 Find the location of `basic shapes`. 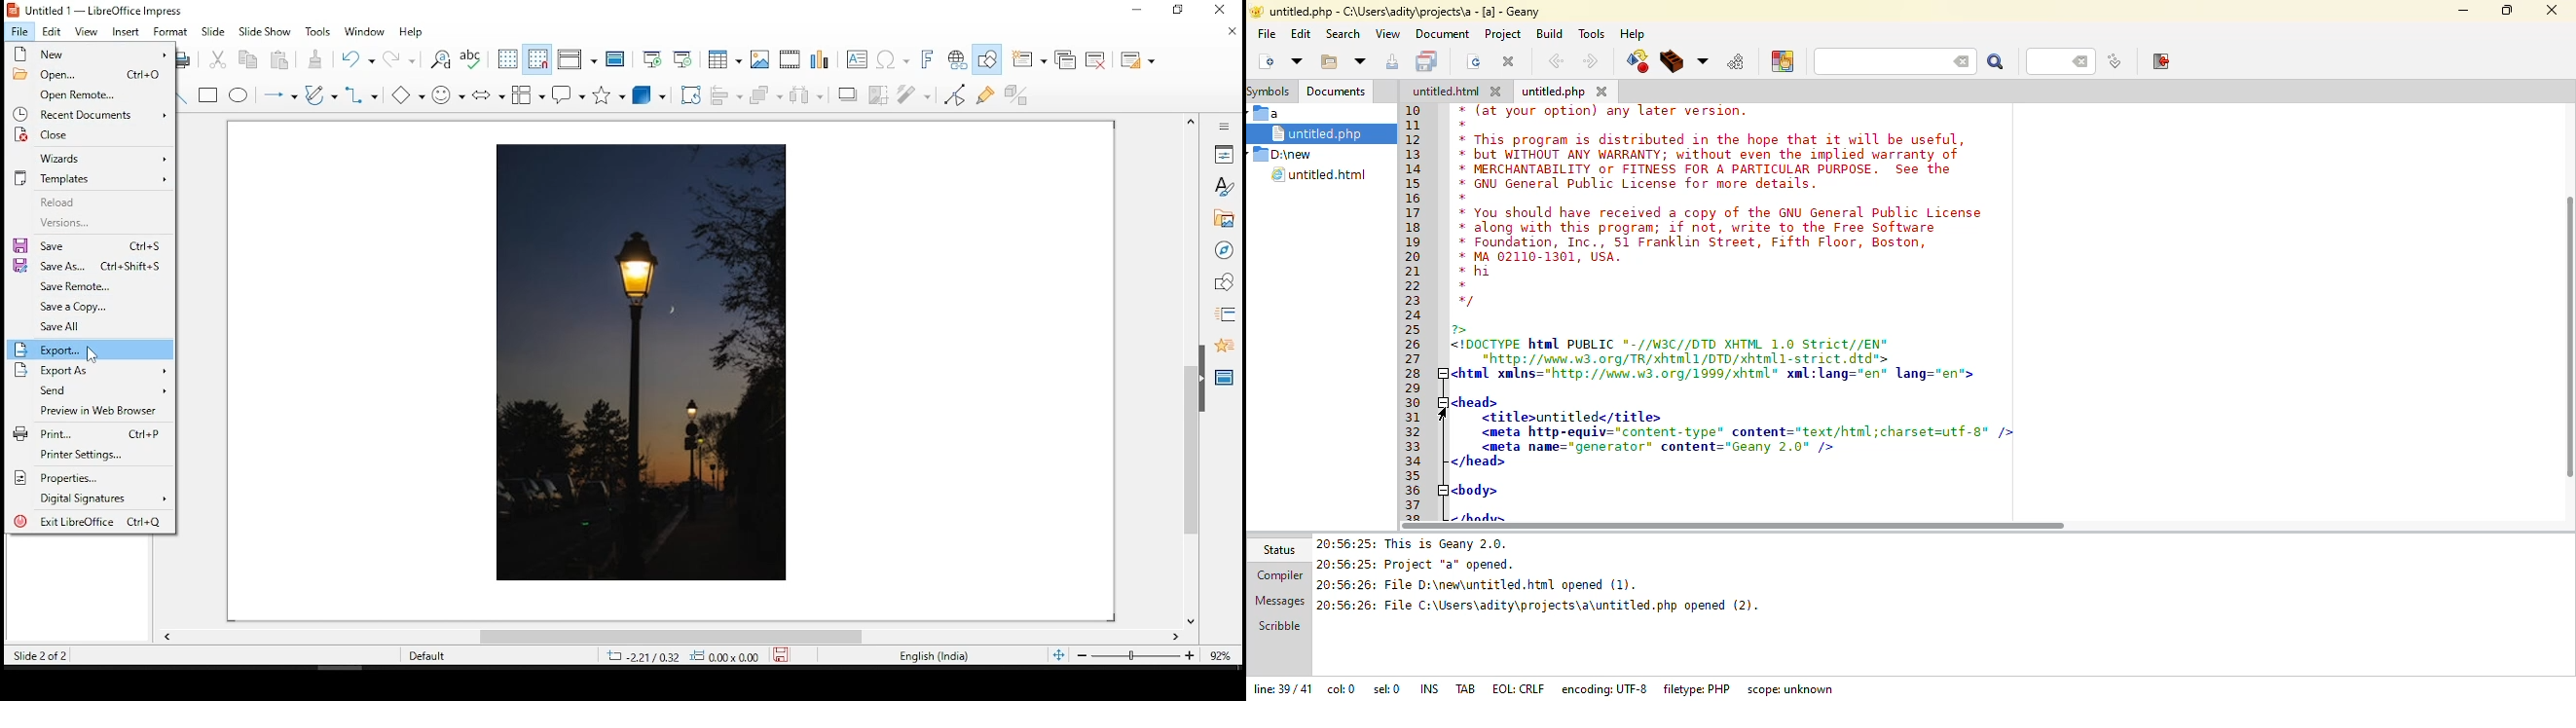

basic shapes is located at coordinates (406, 94).